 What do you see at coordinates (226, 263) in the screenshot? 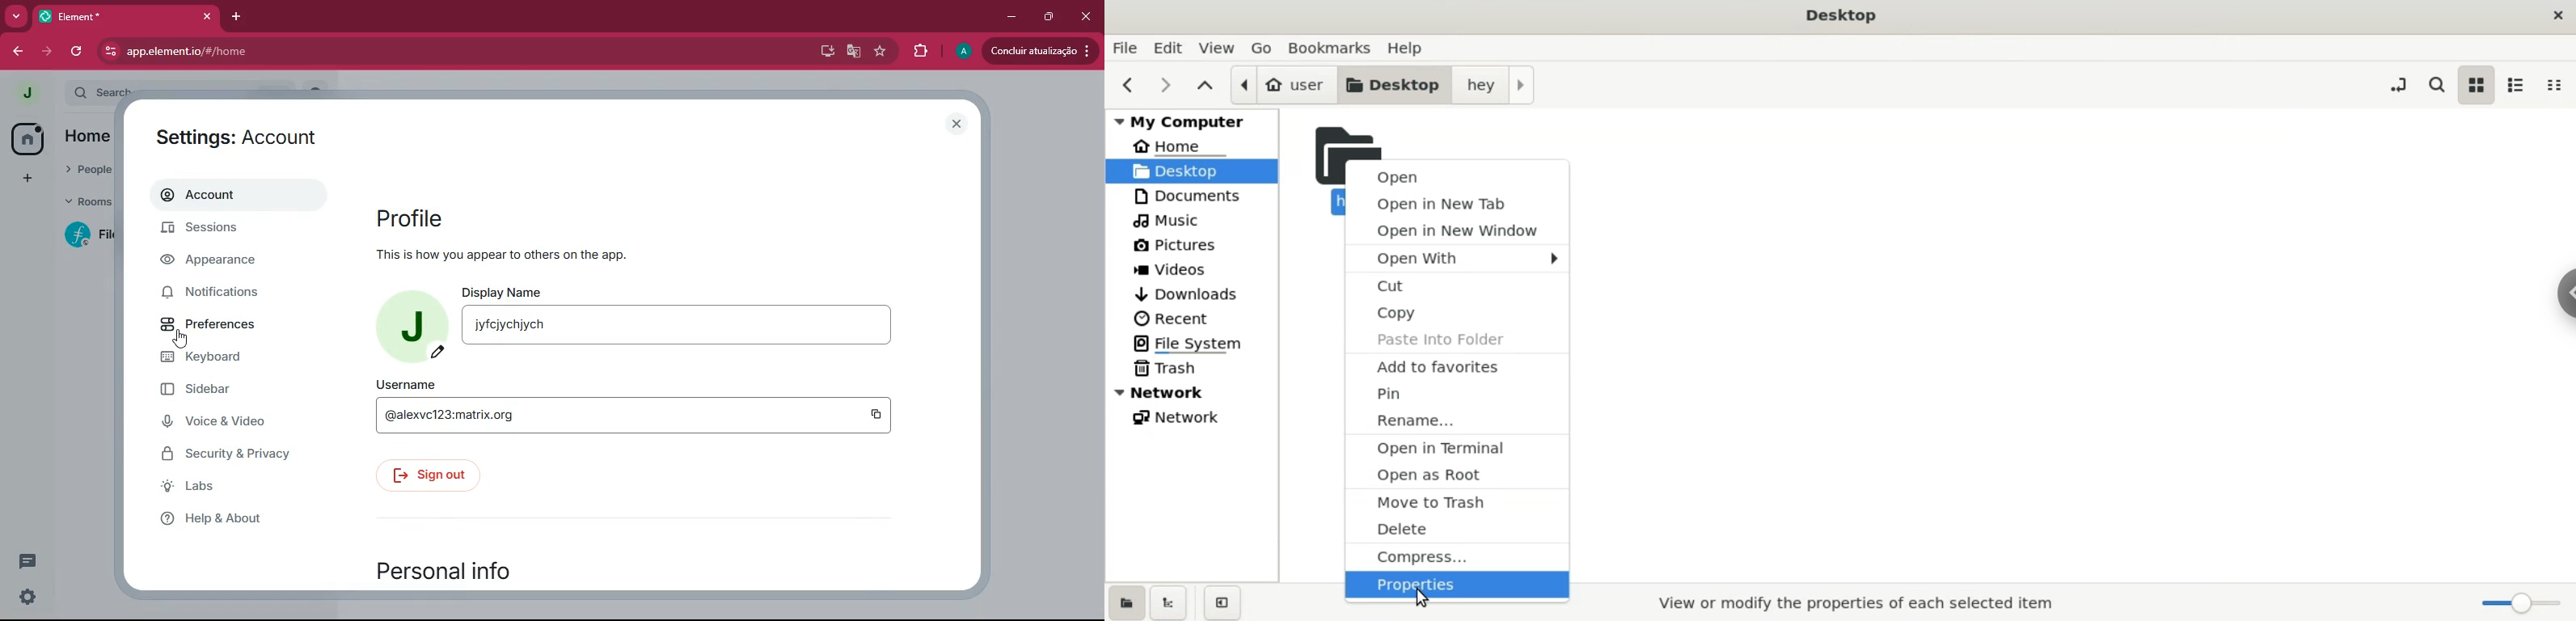
I see `appearance` at bounding box center [226, 263].